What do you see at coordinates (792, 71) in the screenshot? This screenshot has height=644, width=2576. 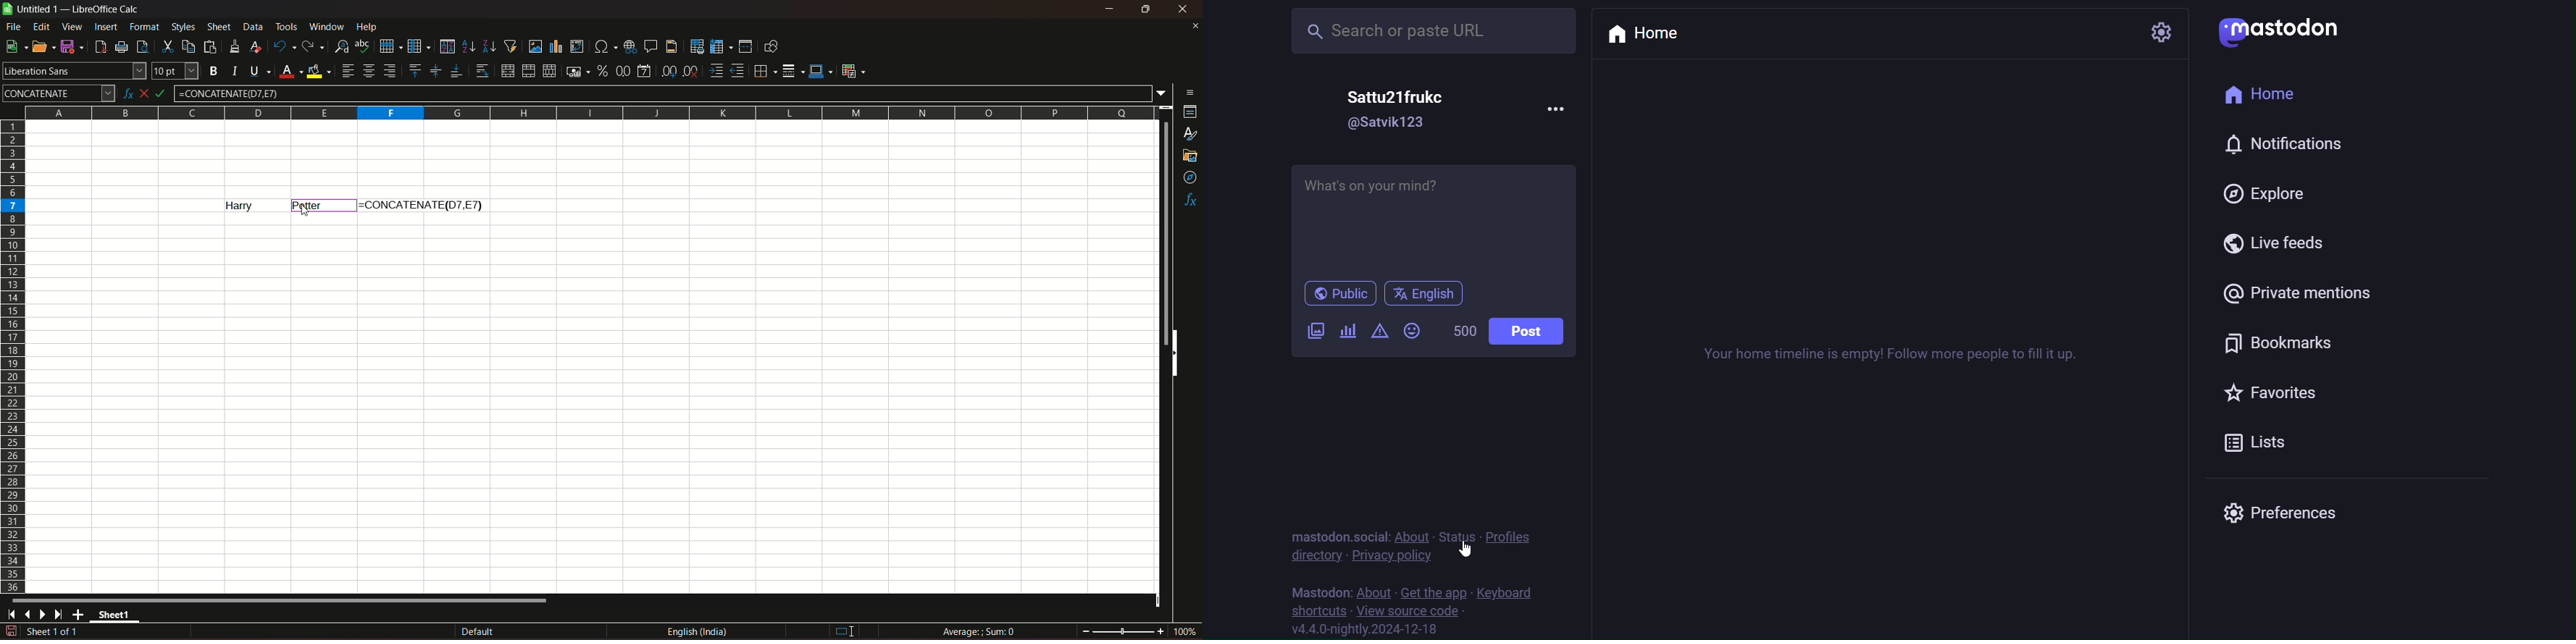 I see `border styles` at bounding box center [792, 71].